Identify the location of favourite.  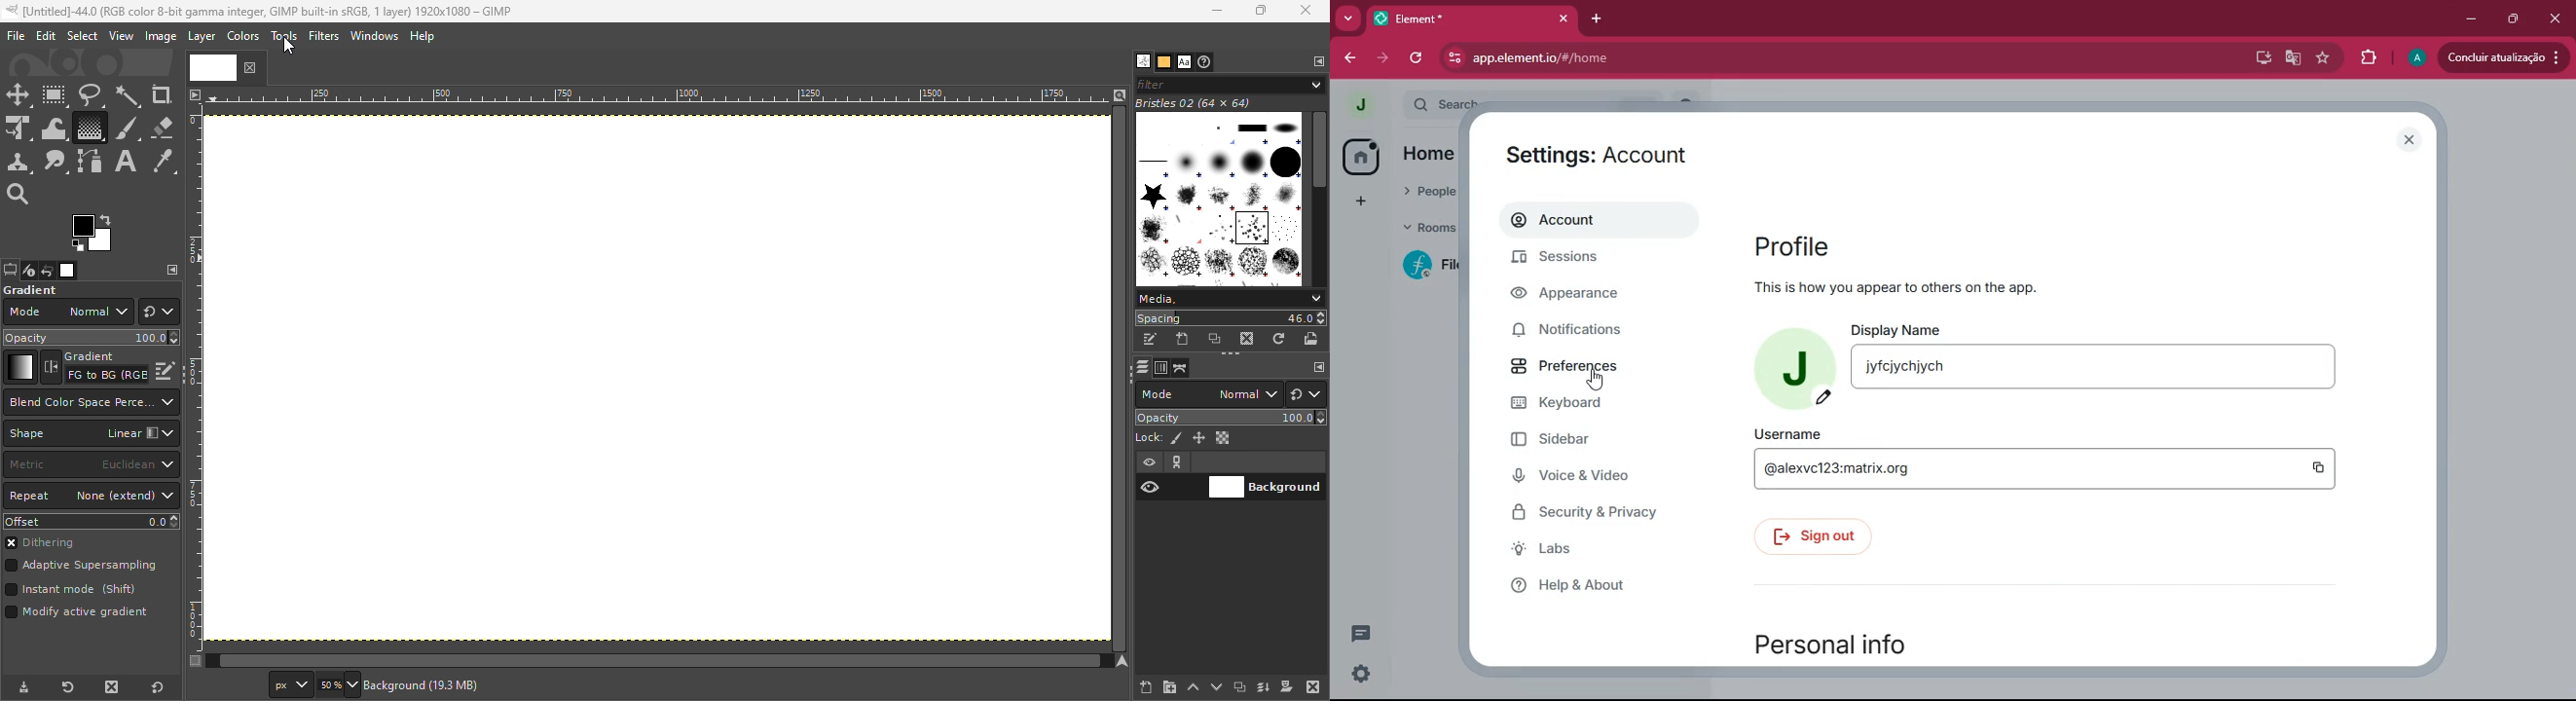
(2326, 58).